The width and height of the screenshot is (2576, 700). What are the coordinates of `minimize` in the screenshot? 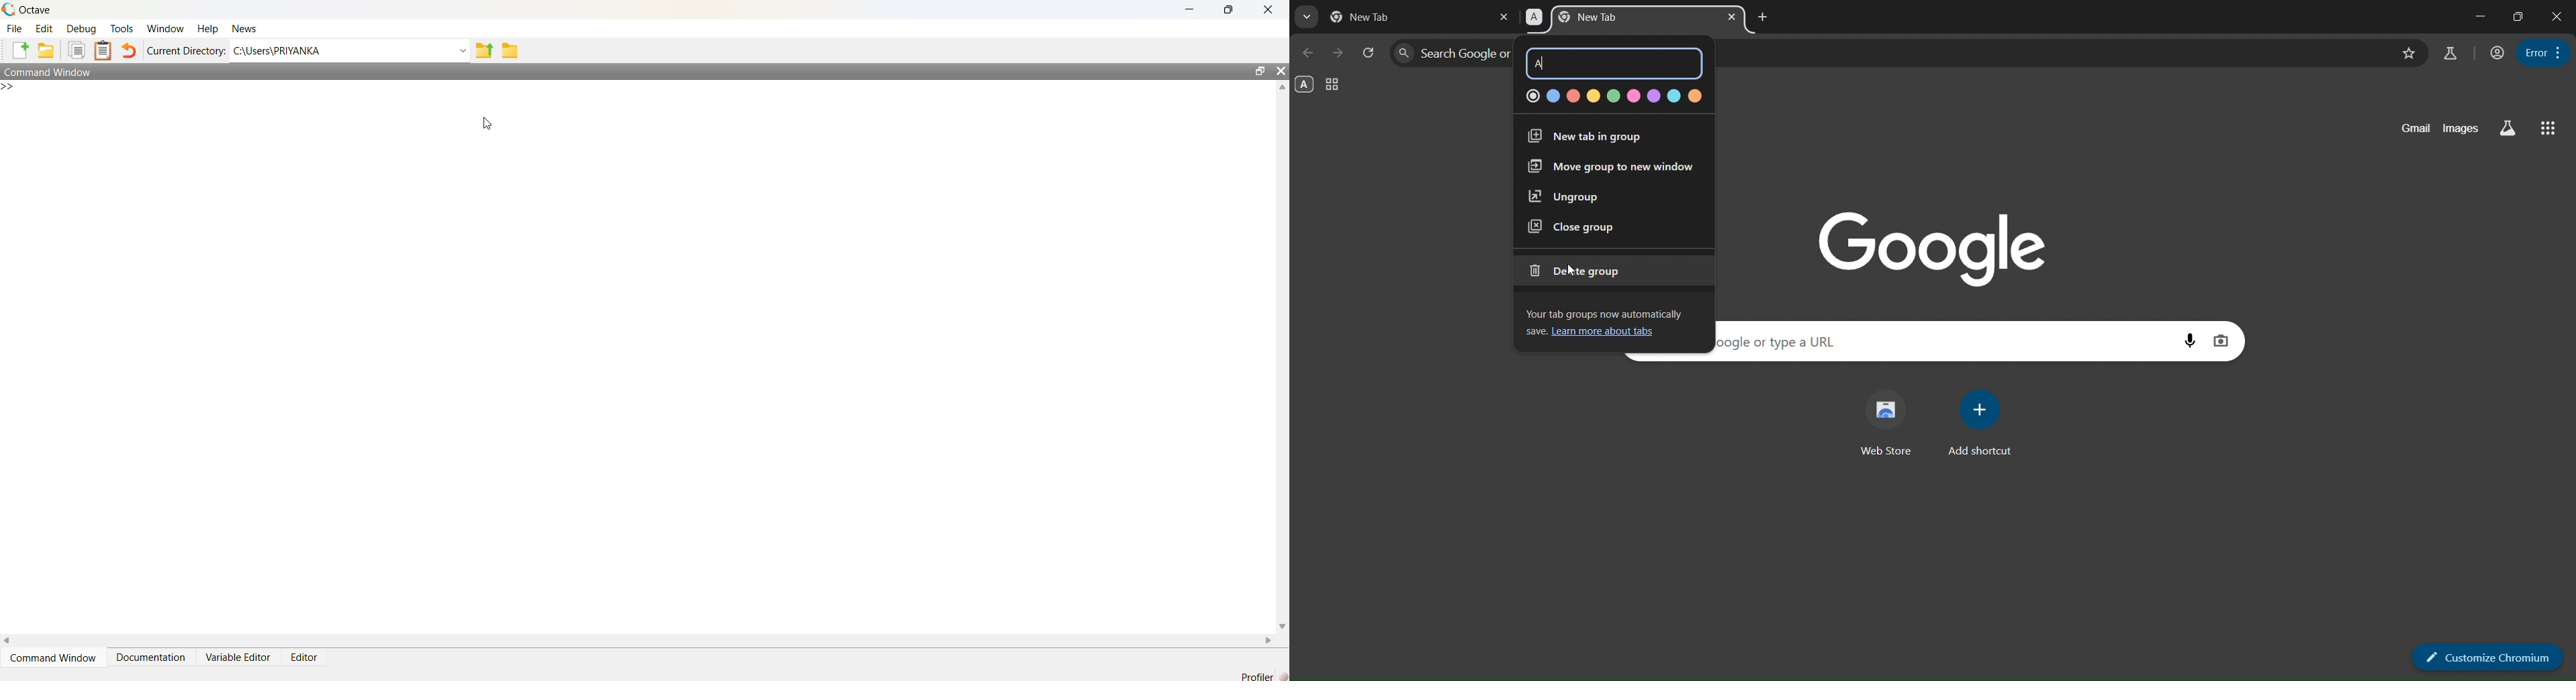 It's located at (2478, 15).